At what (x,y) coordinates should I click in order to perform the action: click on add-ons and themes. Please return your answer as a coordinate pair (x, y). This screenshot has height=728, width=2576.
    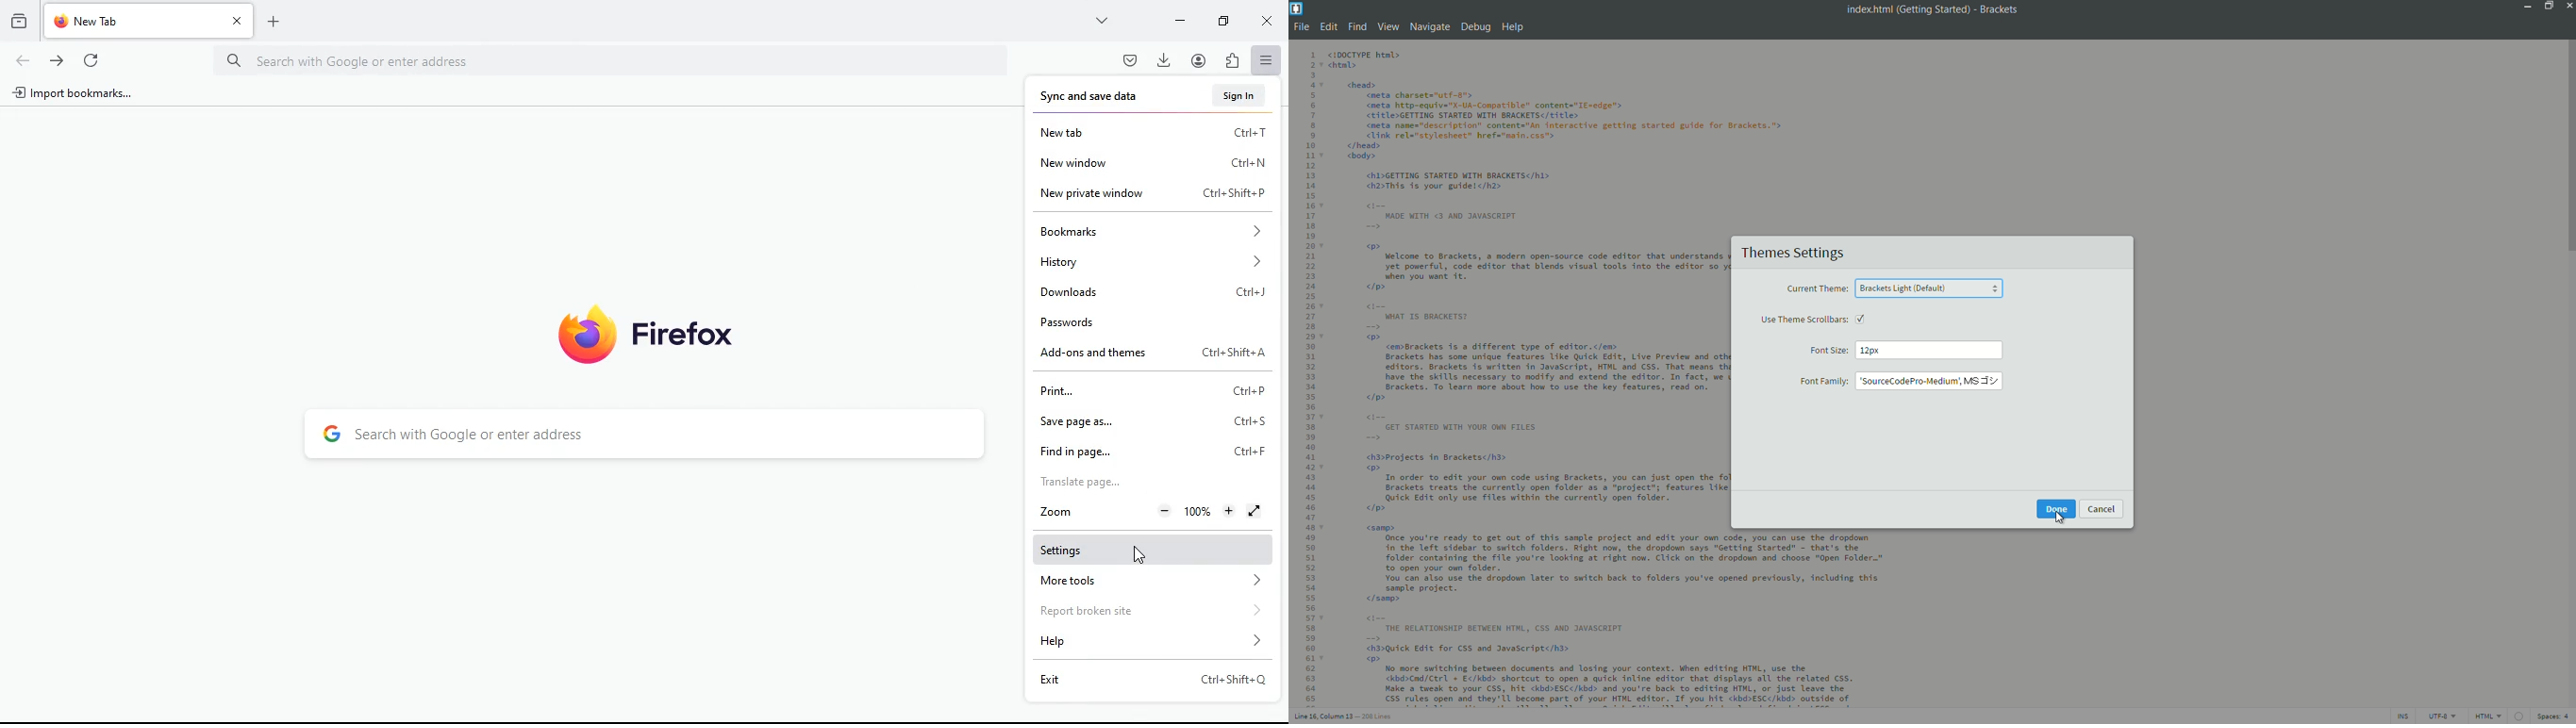
    Looking at the image, I should click on (1159, 355).